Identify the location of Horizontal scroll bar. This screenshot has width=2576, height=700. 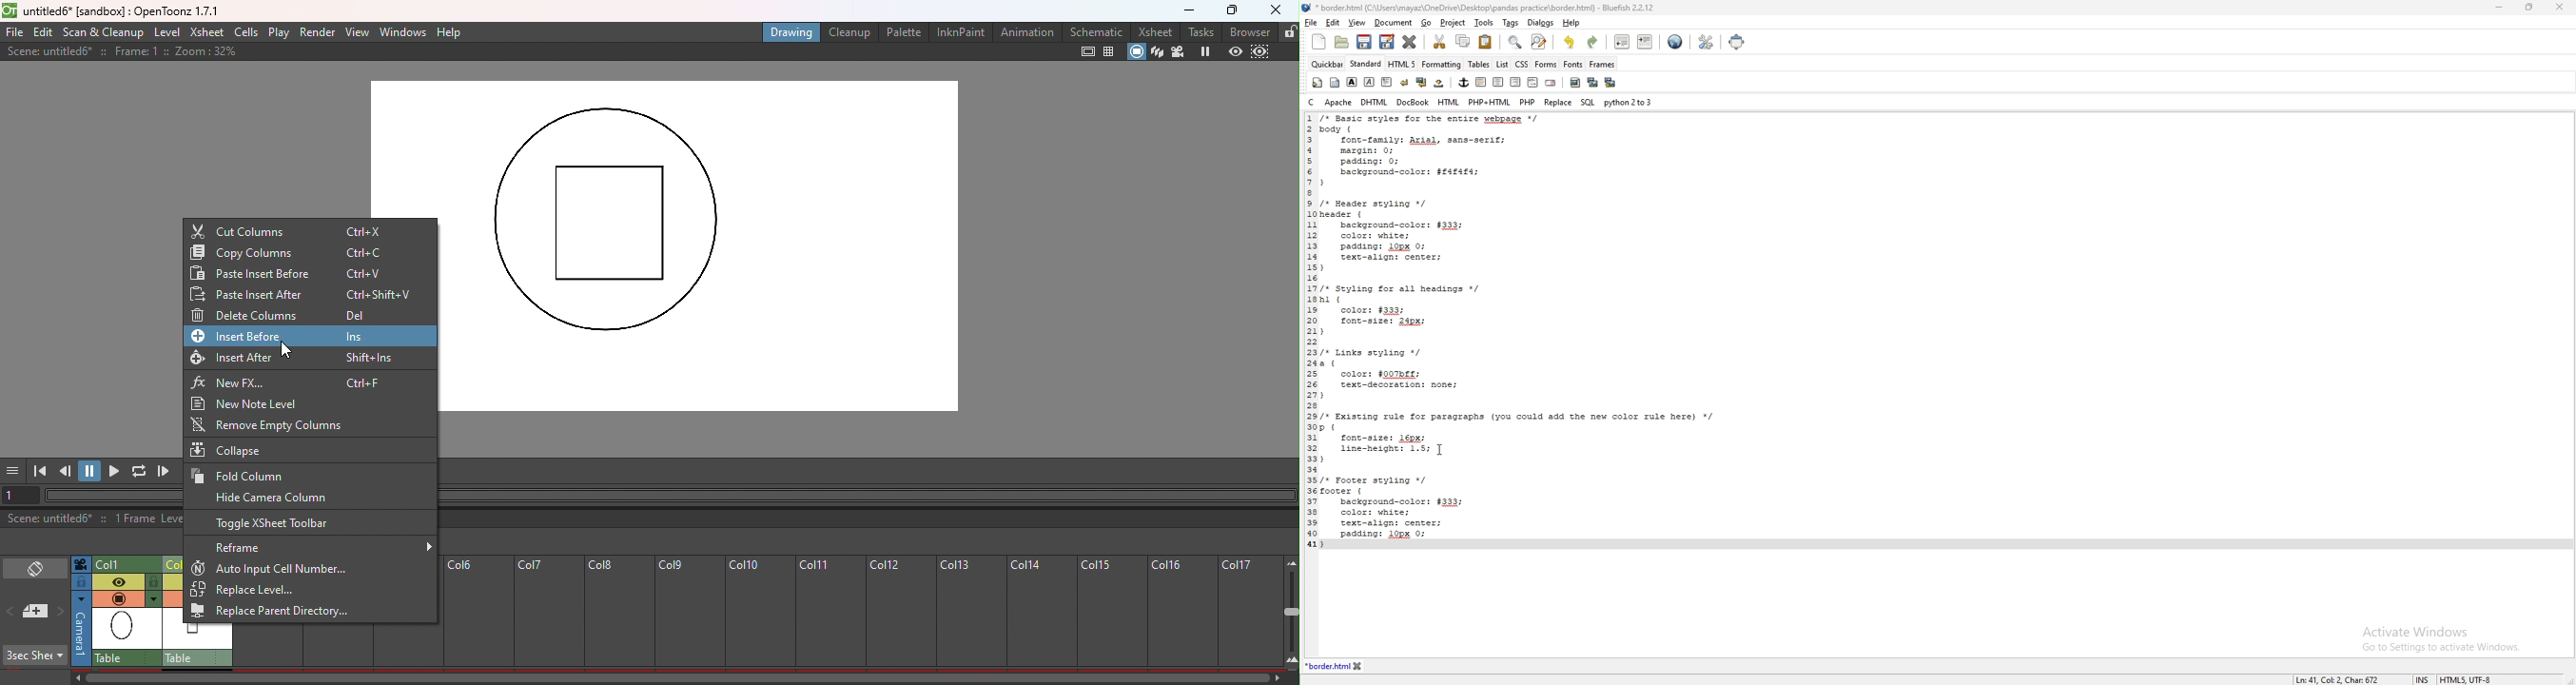
(670, 676).